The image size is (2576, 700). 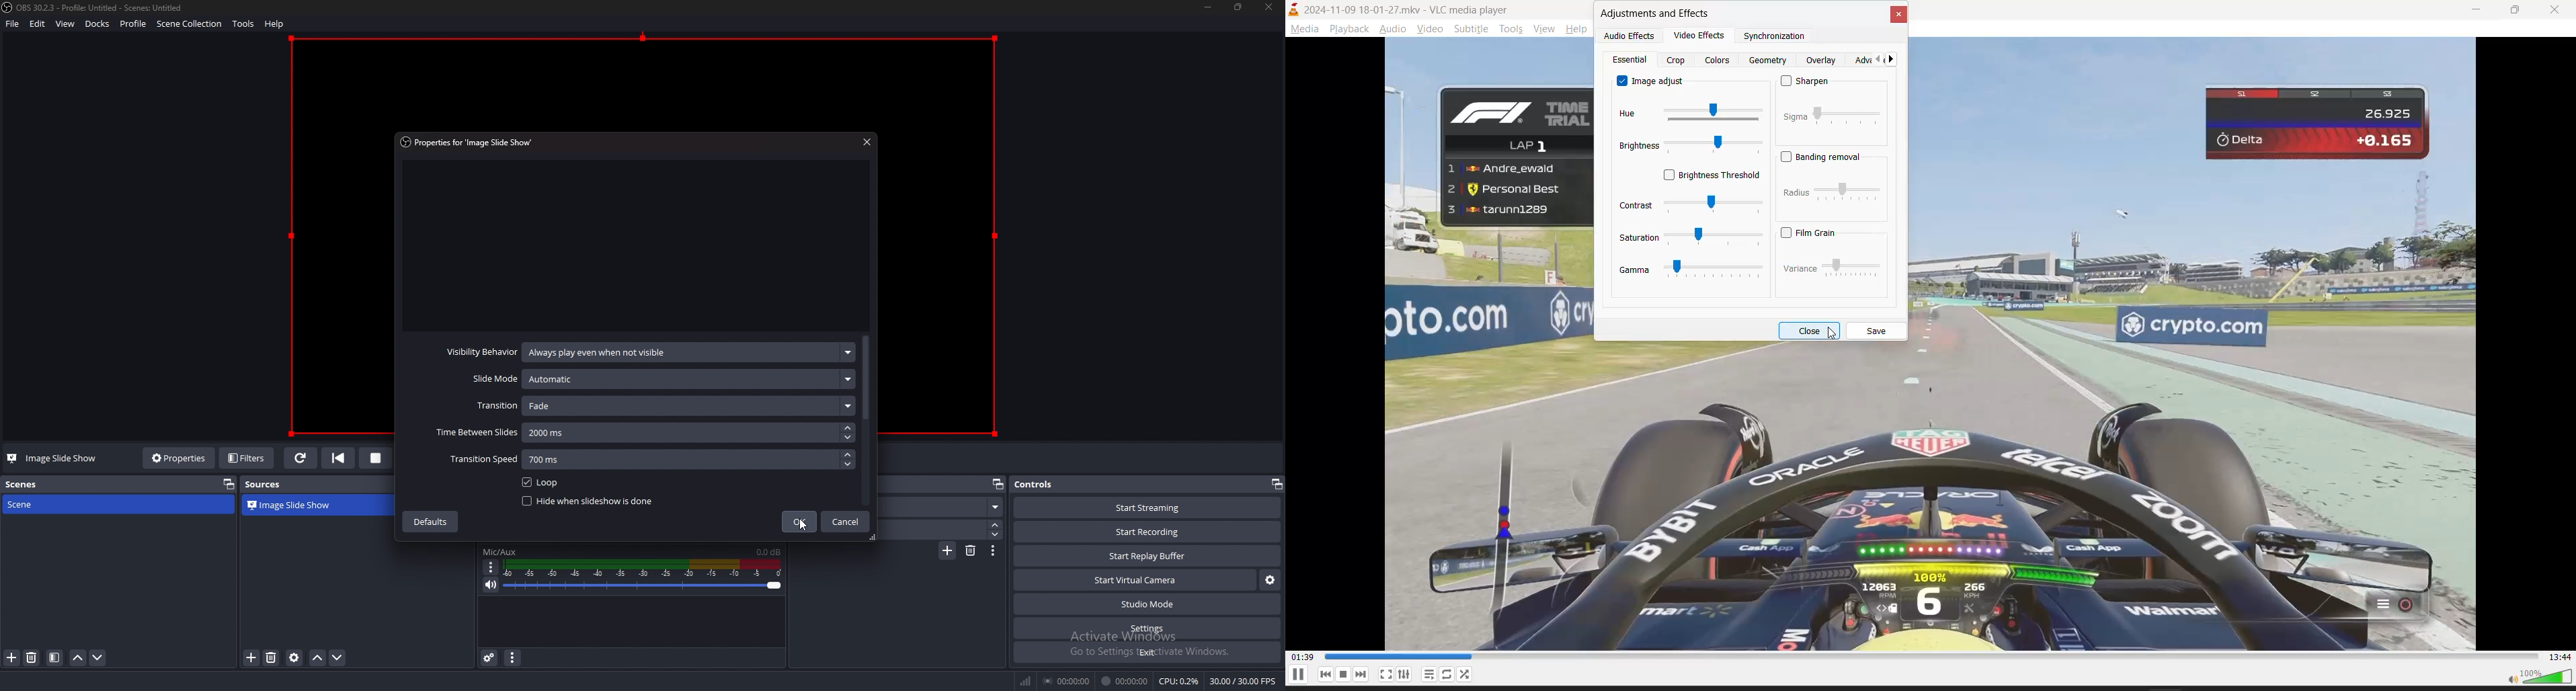 I want to click on no source selected, so click(x=46, y=459).